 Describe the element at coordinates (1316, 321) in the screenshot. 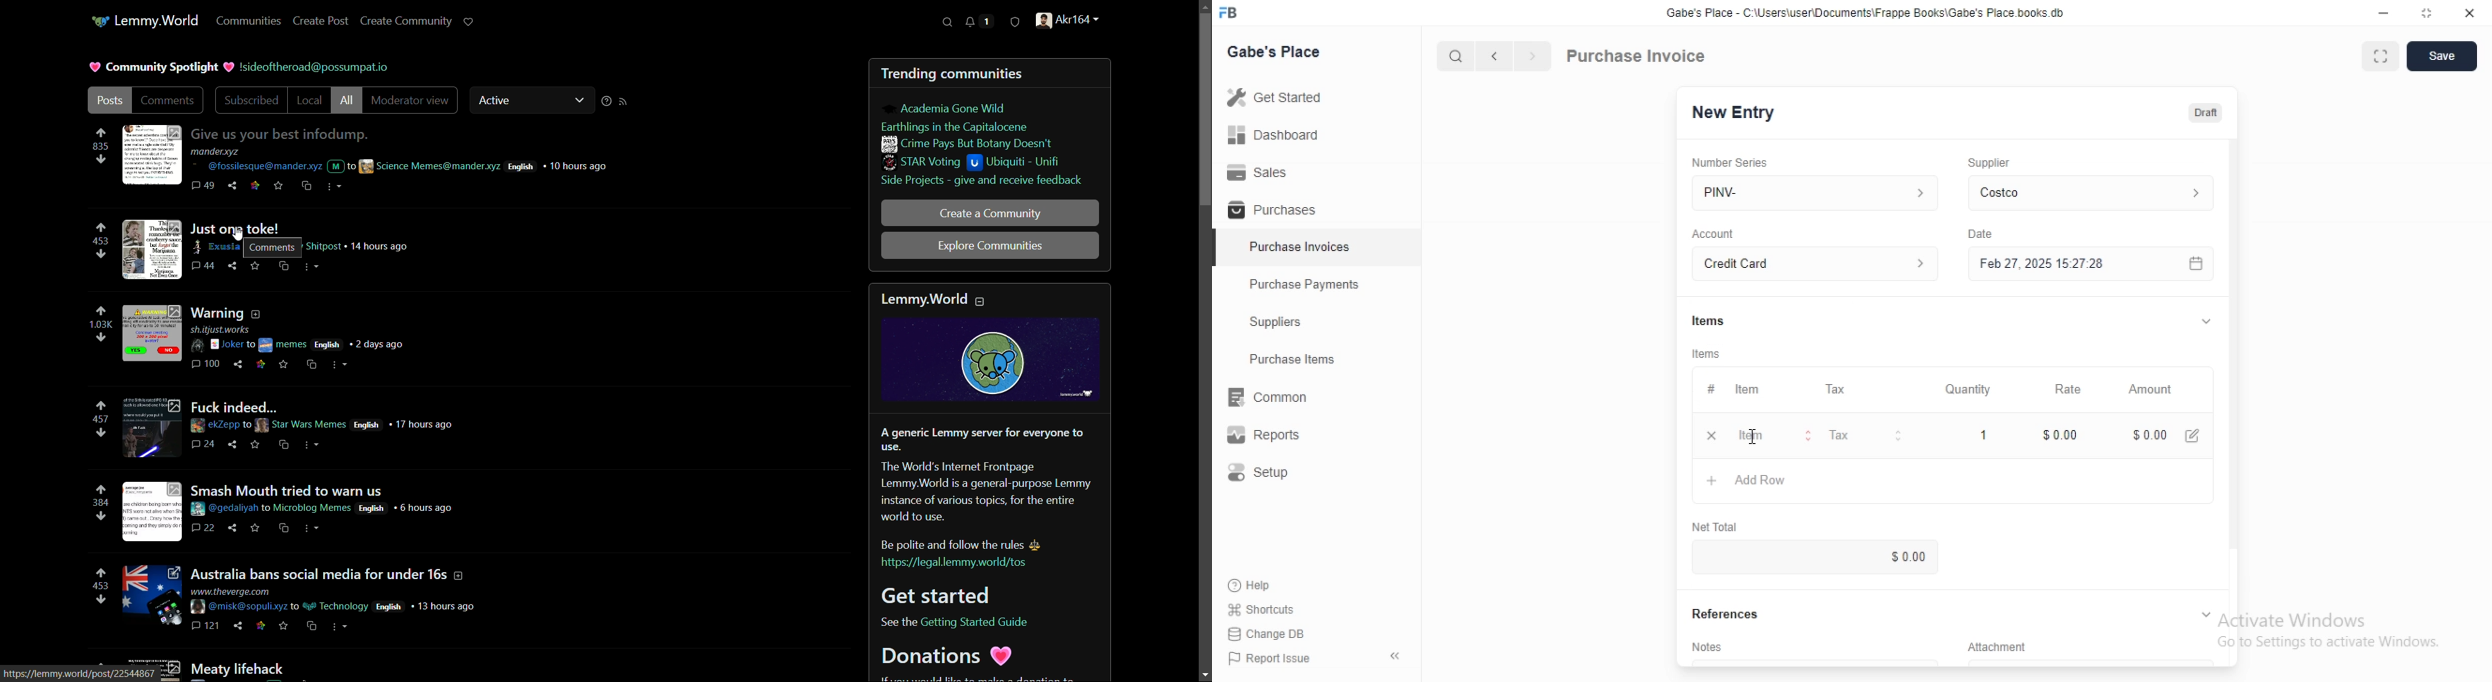

I see `Suppliers` at that location.